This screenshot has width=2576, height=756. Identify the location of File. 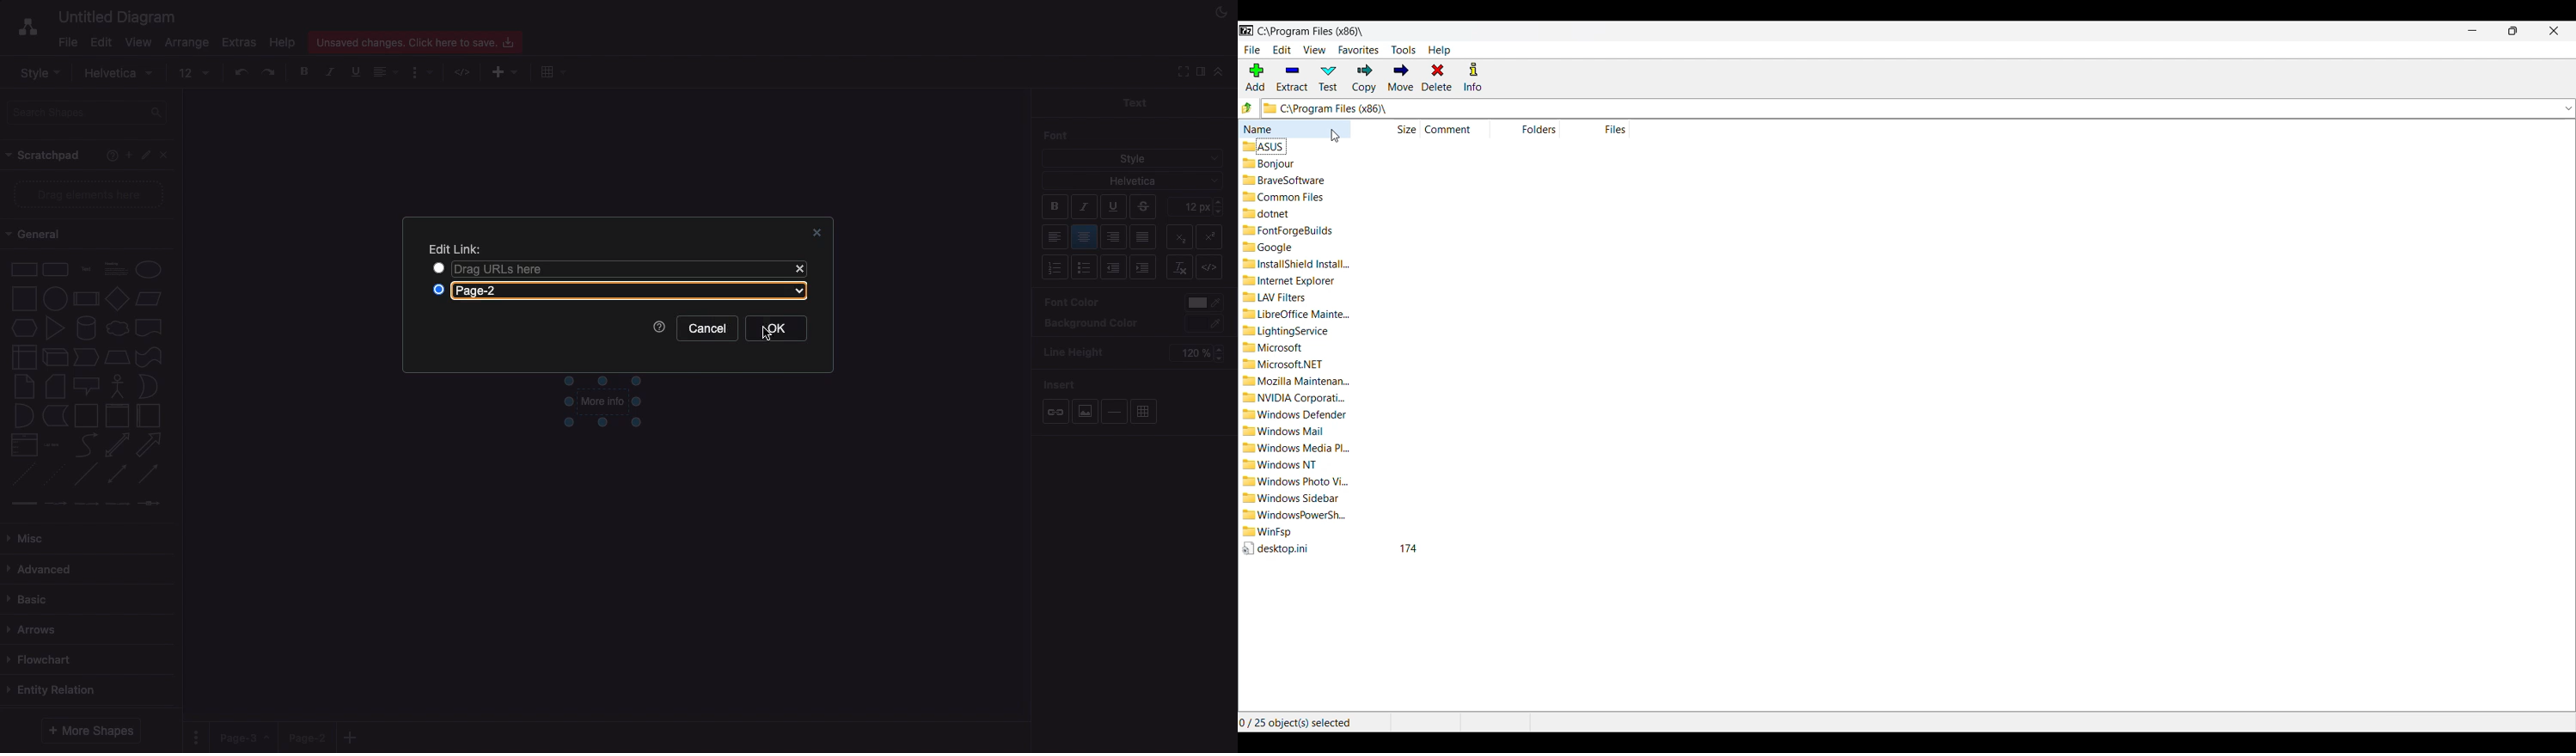
(66, 41).